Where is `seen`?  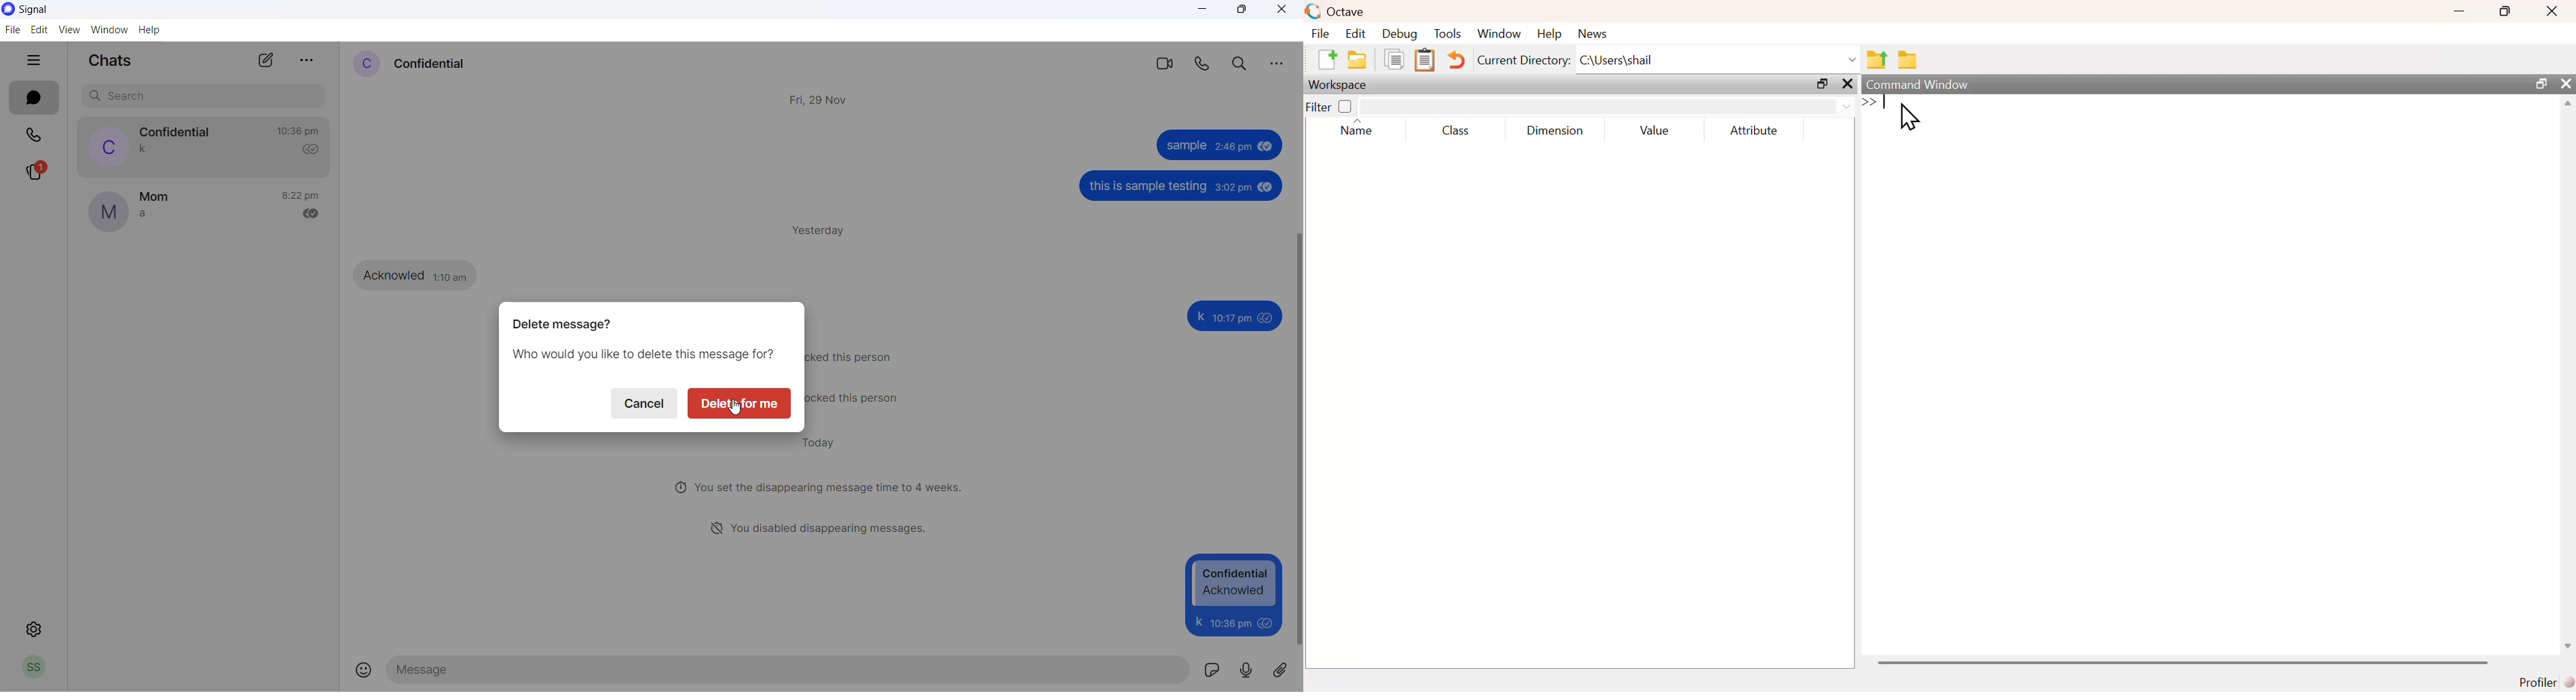 seen is located at coordinates (1261, 146).